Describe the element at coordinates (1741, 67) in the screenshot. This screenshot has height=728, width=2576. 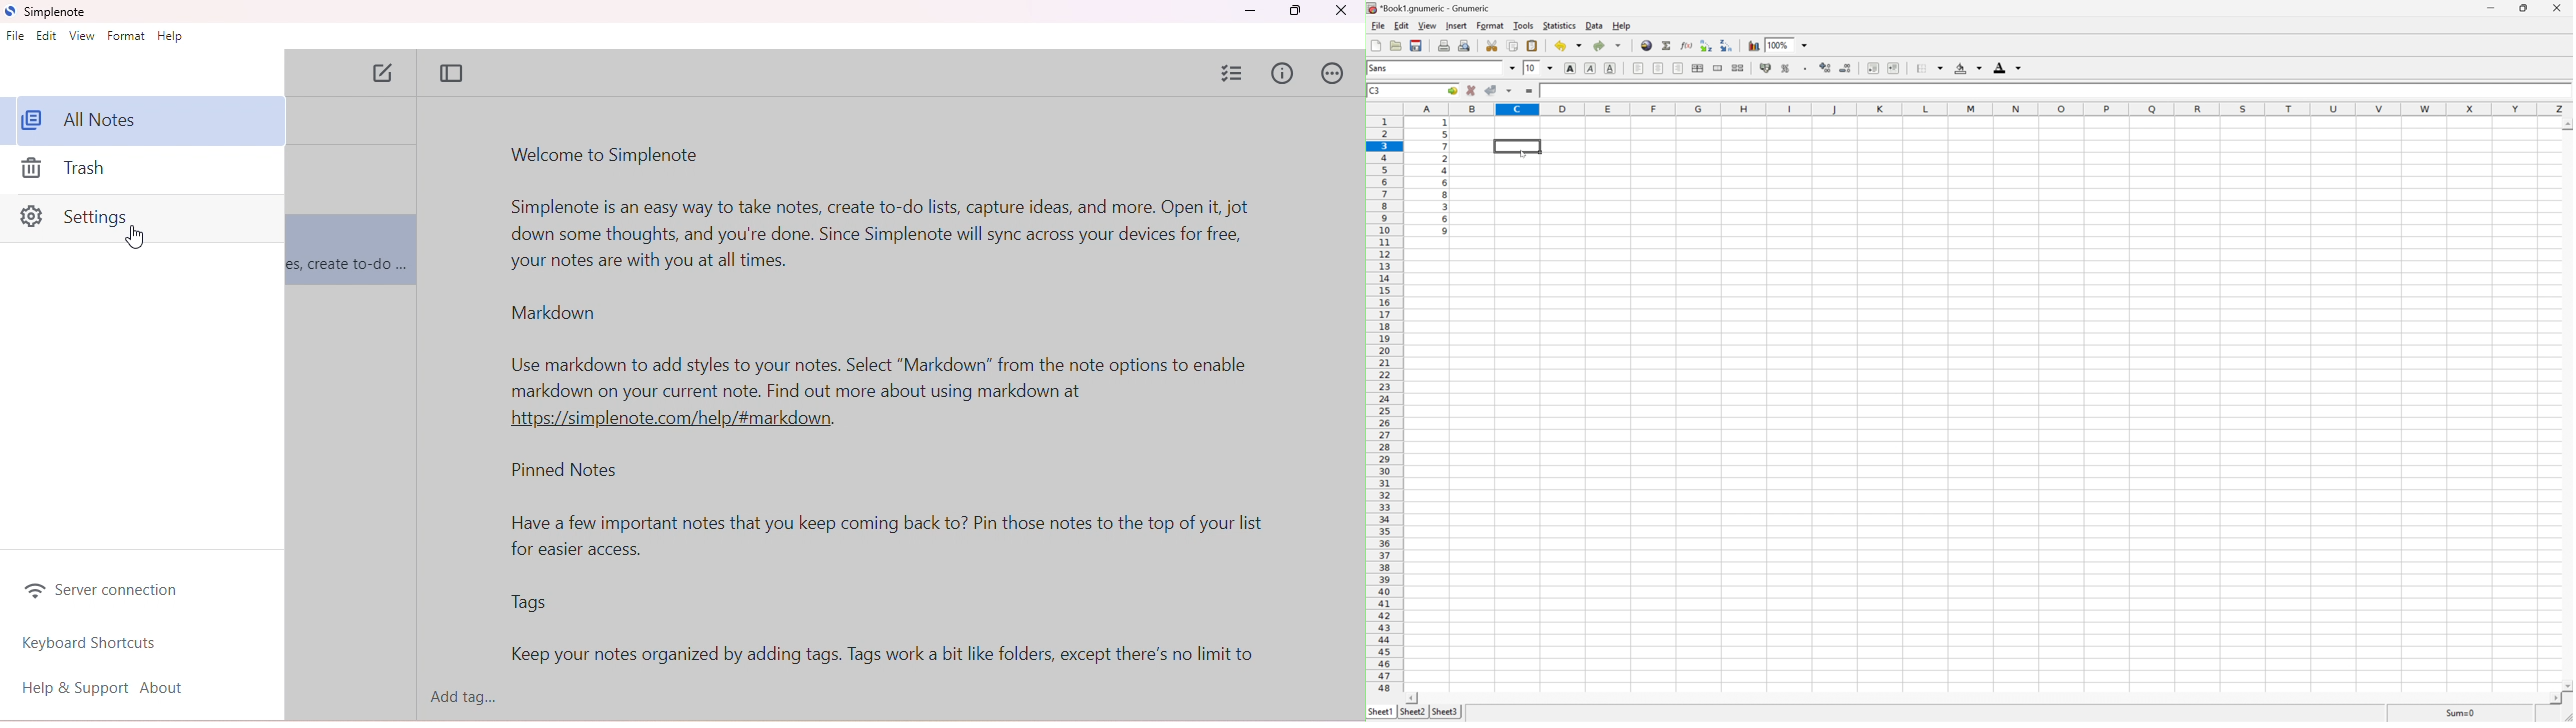
I see `split range of merged cells` at that location.